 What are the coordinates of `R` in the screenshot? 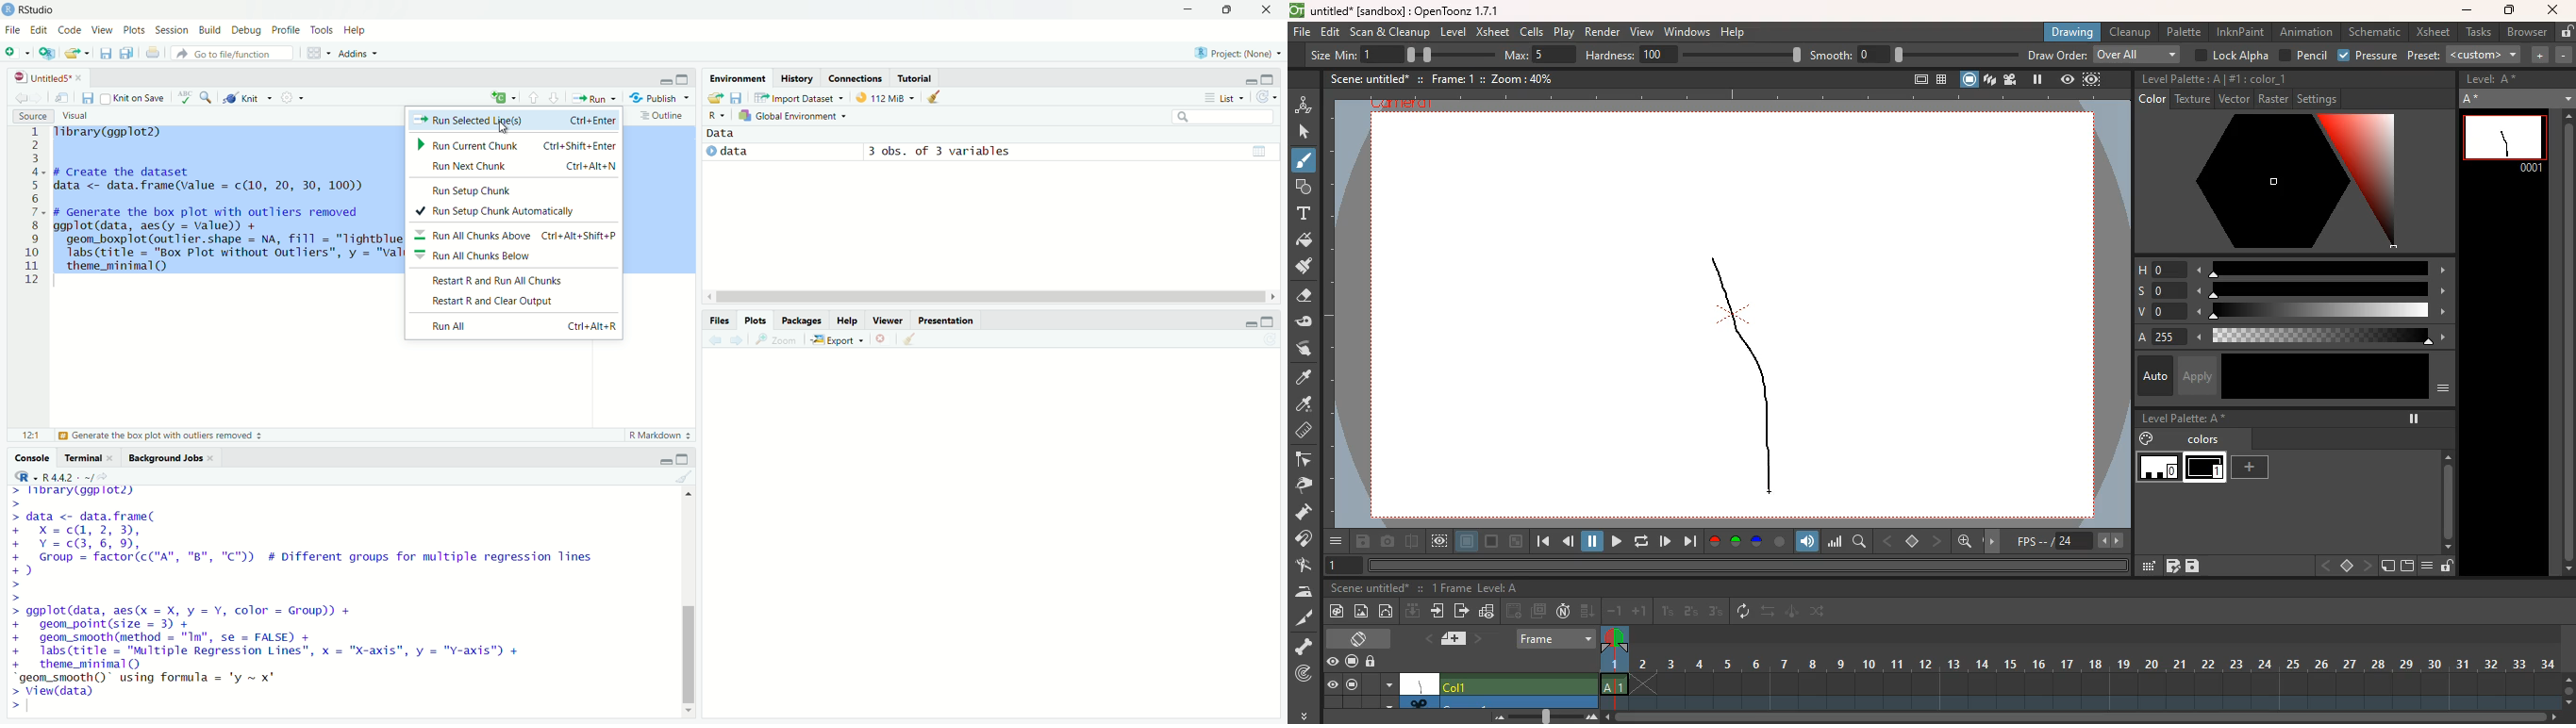 It's located at (714, 112).